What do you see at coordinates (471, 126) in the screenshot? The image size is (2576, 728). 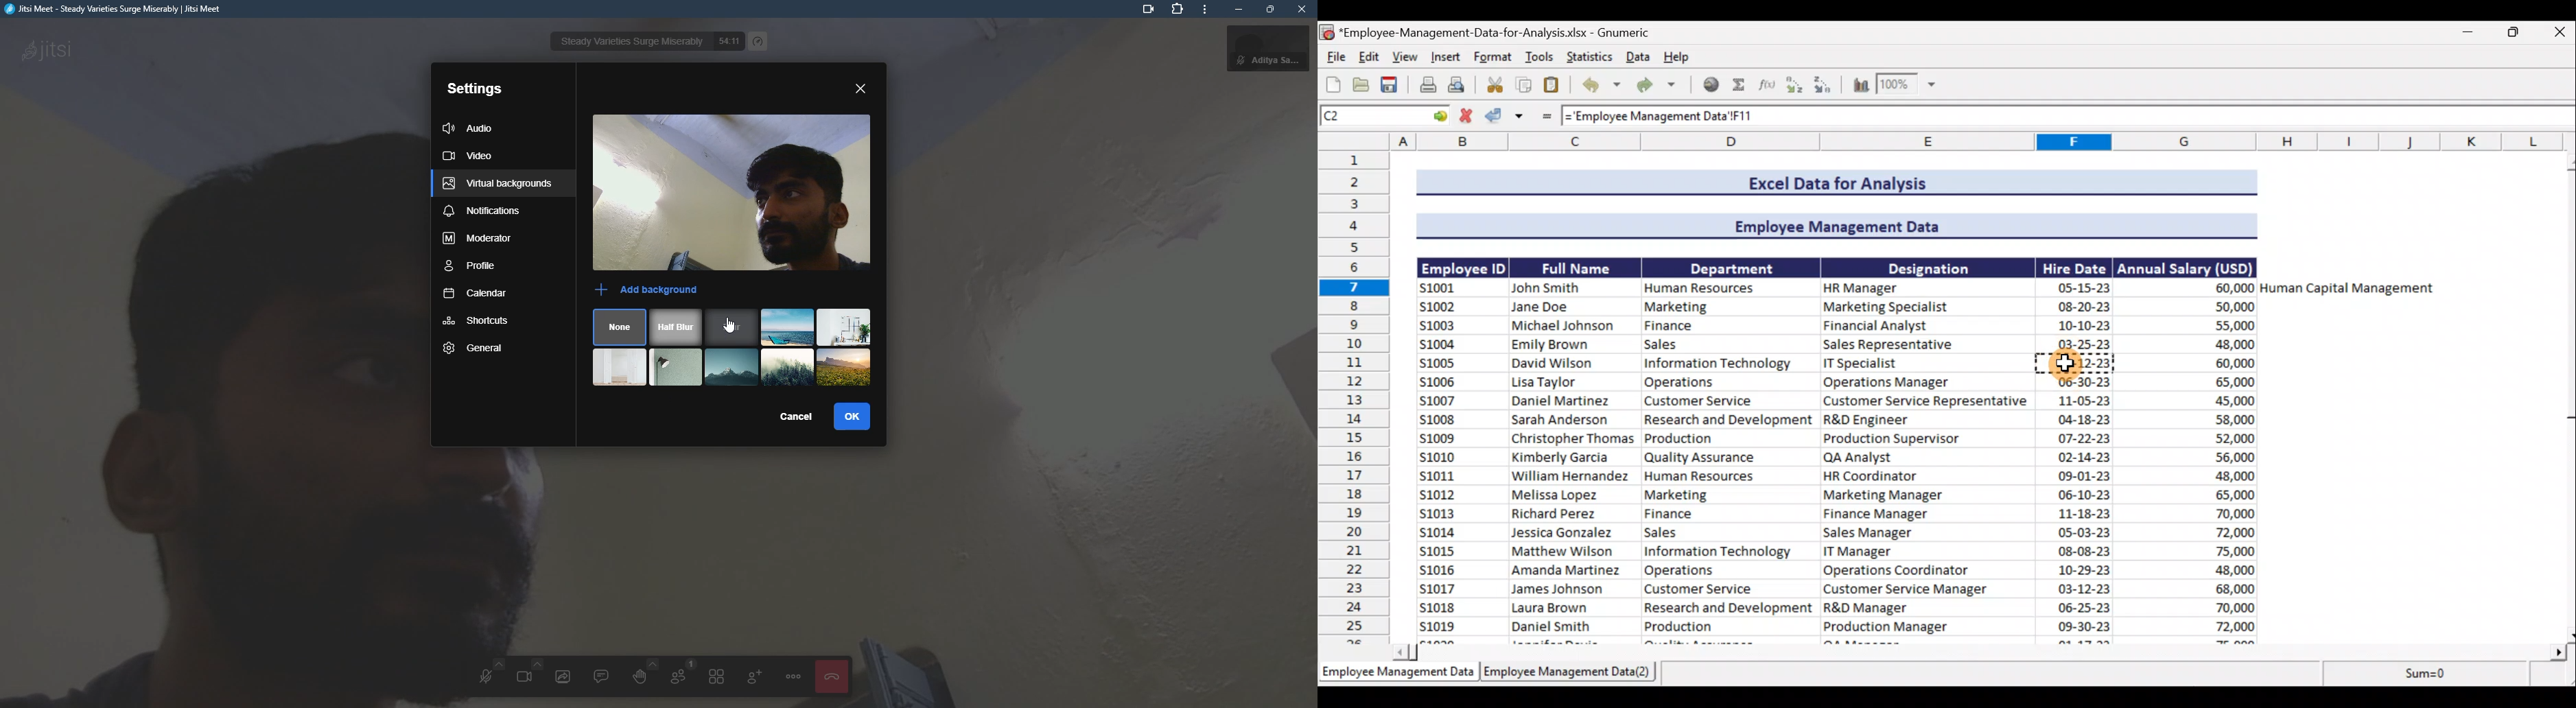 I see `audio` at bounding box center [471, 126].